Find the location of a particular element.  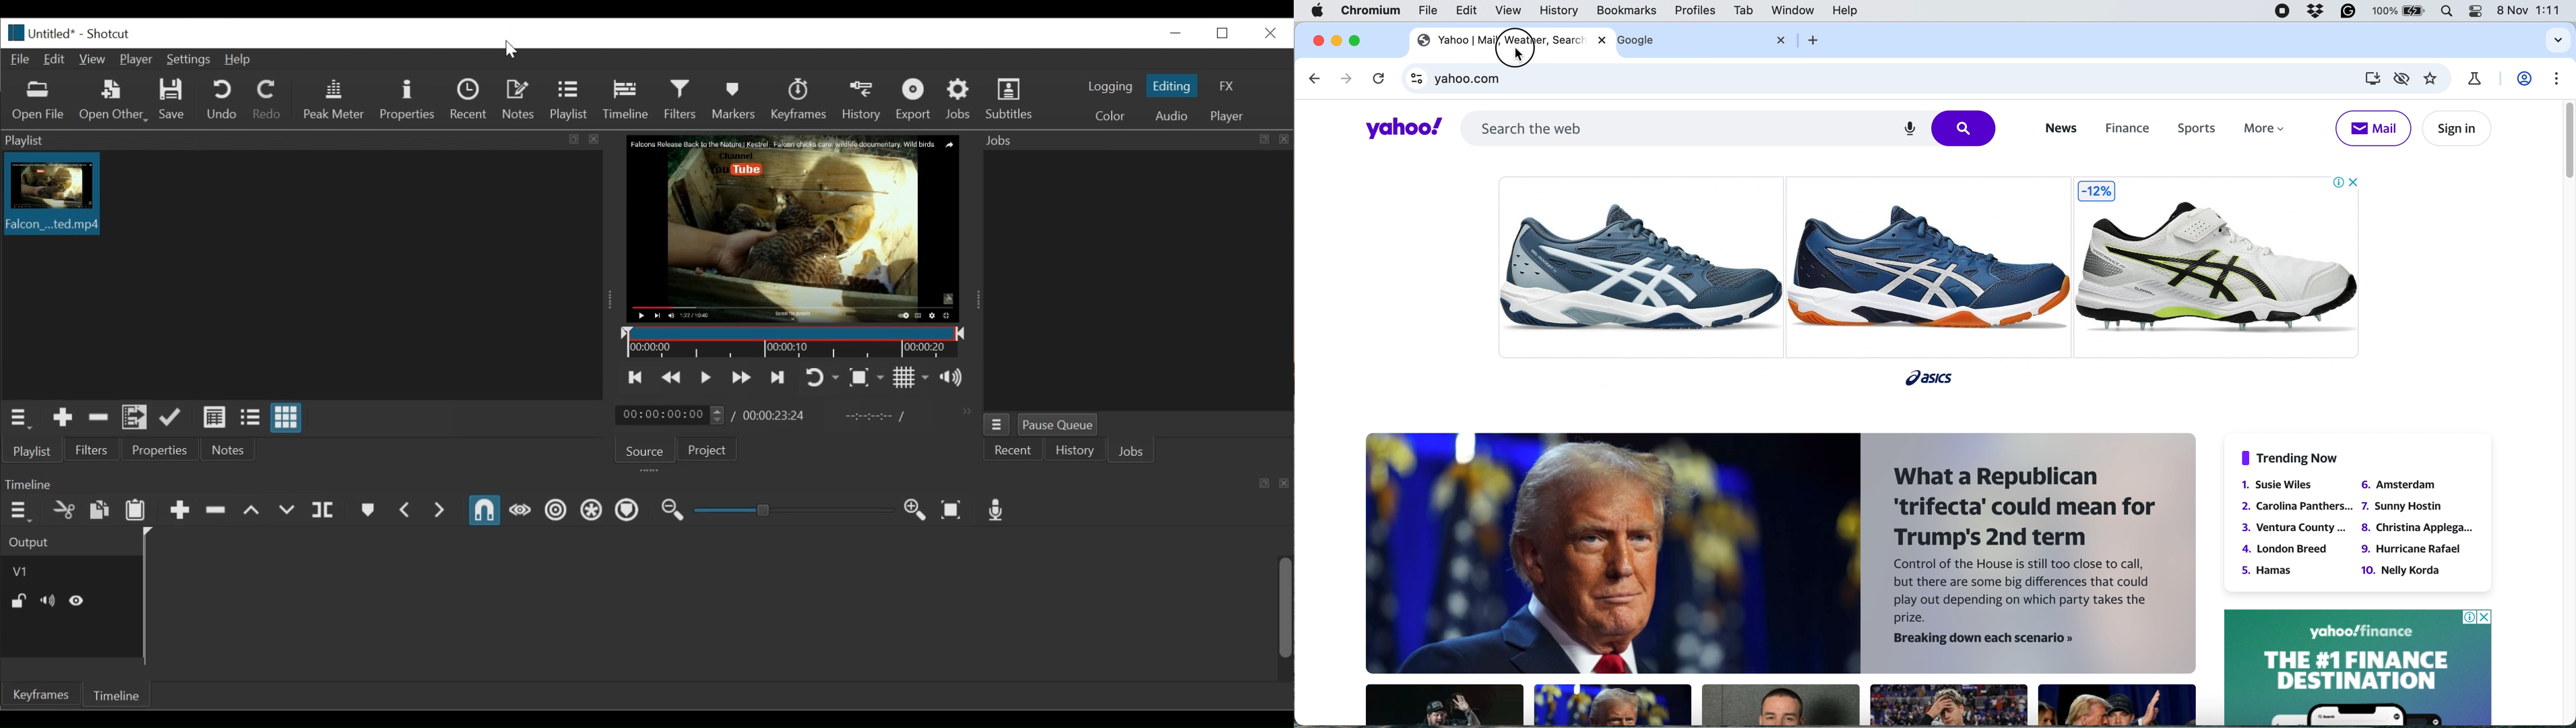

Toggle play or pause (space) is located at coordinates (707, 375).